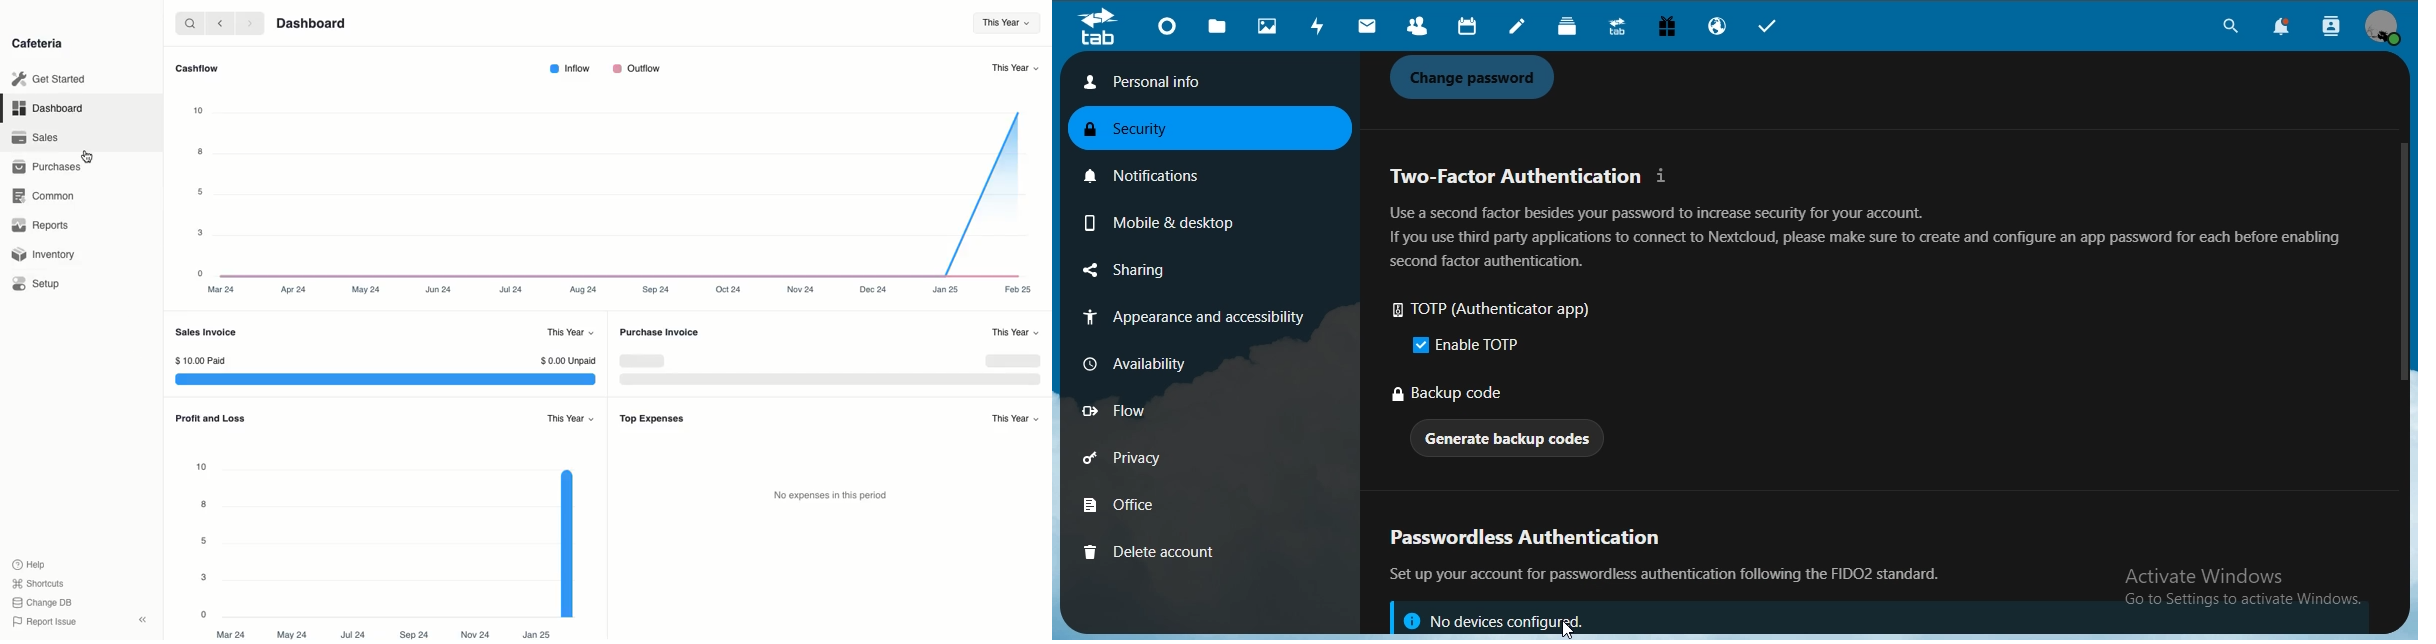 The width and height of the screenshot is (2436, 644). Describe the element at coordinates (40, 224) in the screenshot. I see `Reports` at that location.